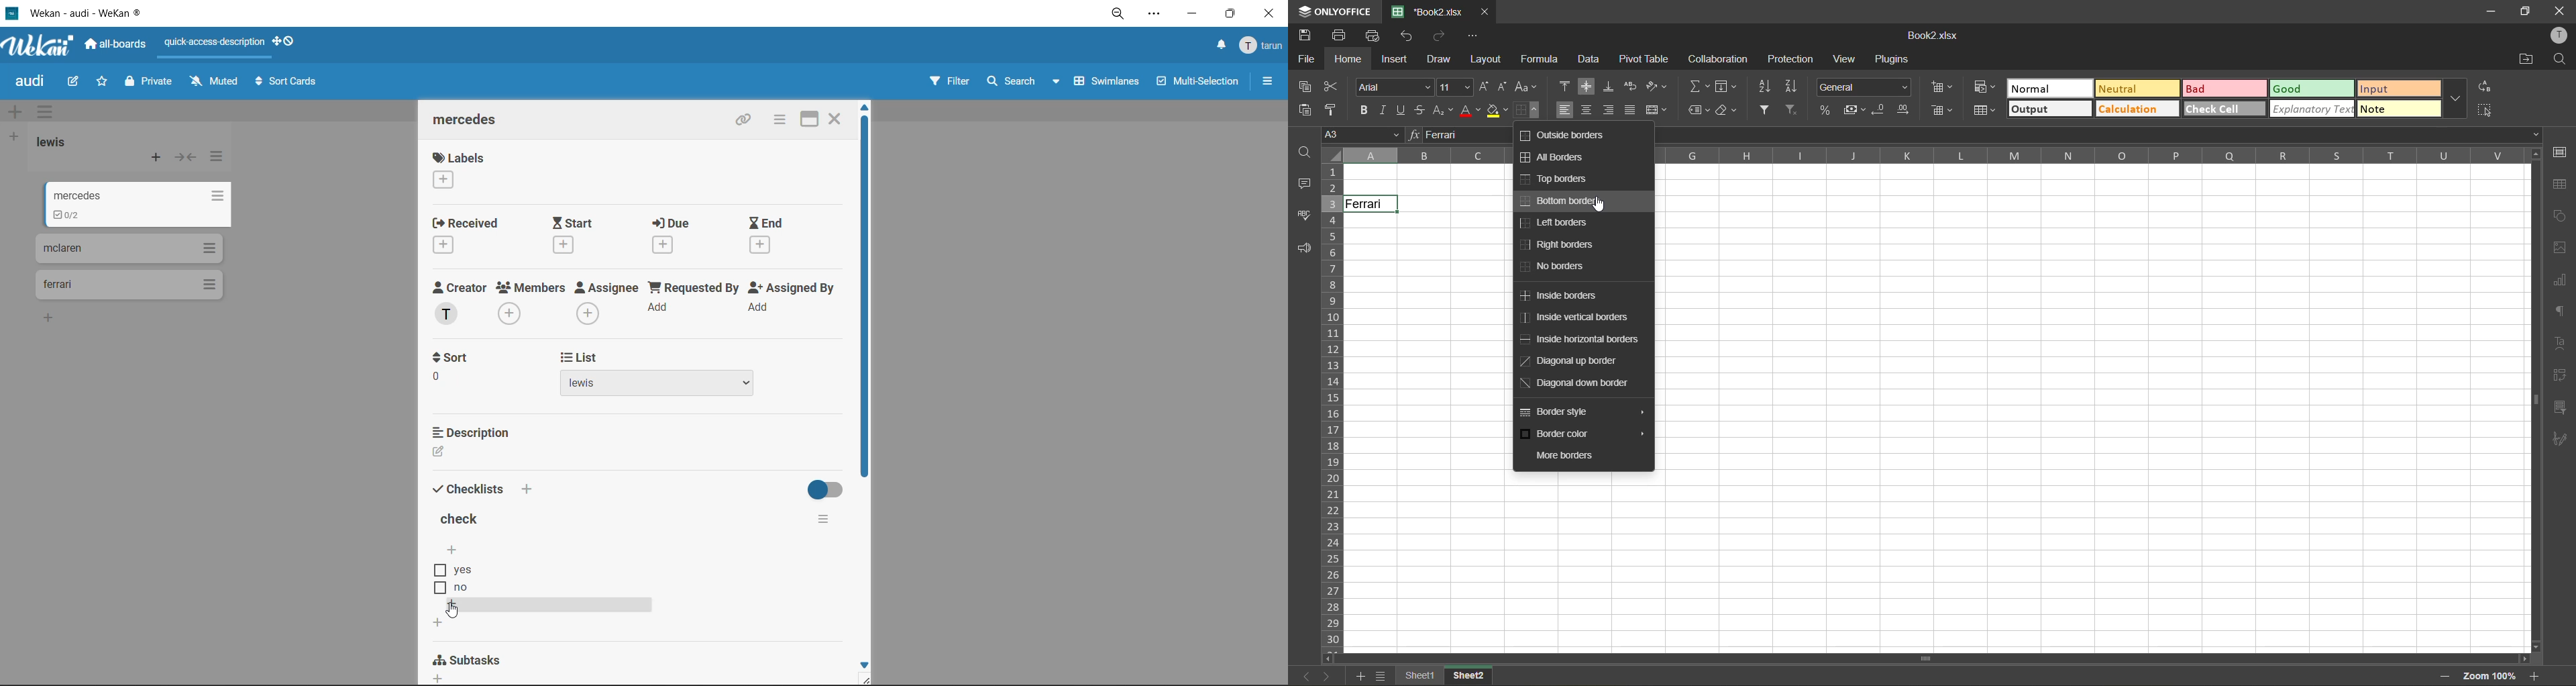 The height and width of the screenshot is (700, 2576). What do you see at coordinates (1984, 111) in the screenshot?
I see `format as table` at bounding box center [1984, 111].